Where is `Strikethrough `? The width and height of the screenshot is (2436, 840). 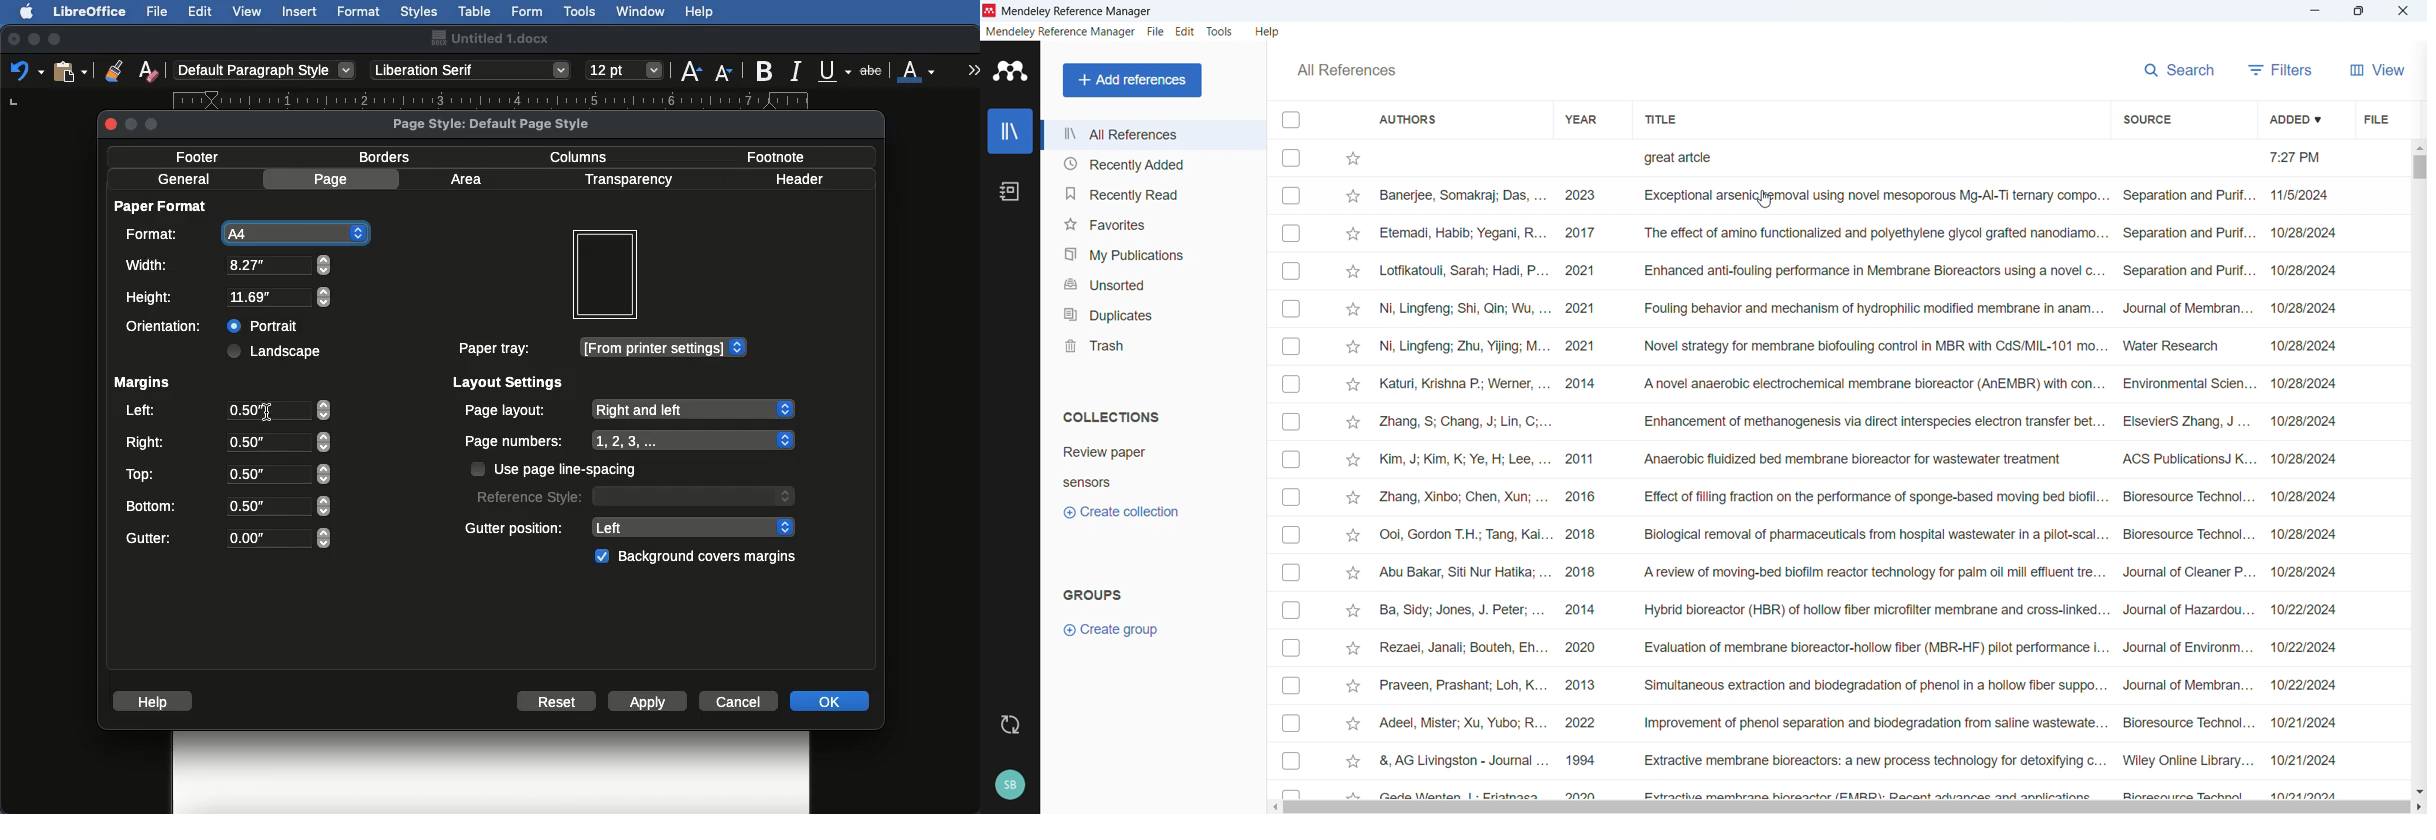 Strikethrough  is located at coordinates (873, 69).